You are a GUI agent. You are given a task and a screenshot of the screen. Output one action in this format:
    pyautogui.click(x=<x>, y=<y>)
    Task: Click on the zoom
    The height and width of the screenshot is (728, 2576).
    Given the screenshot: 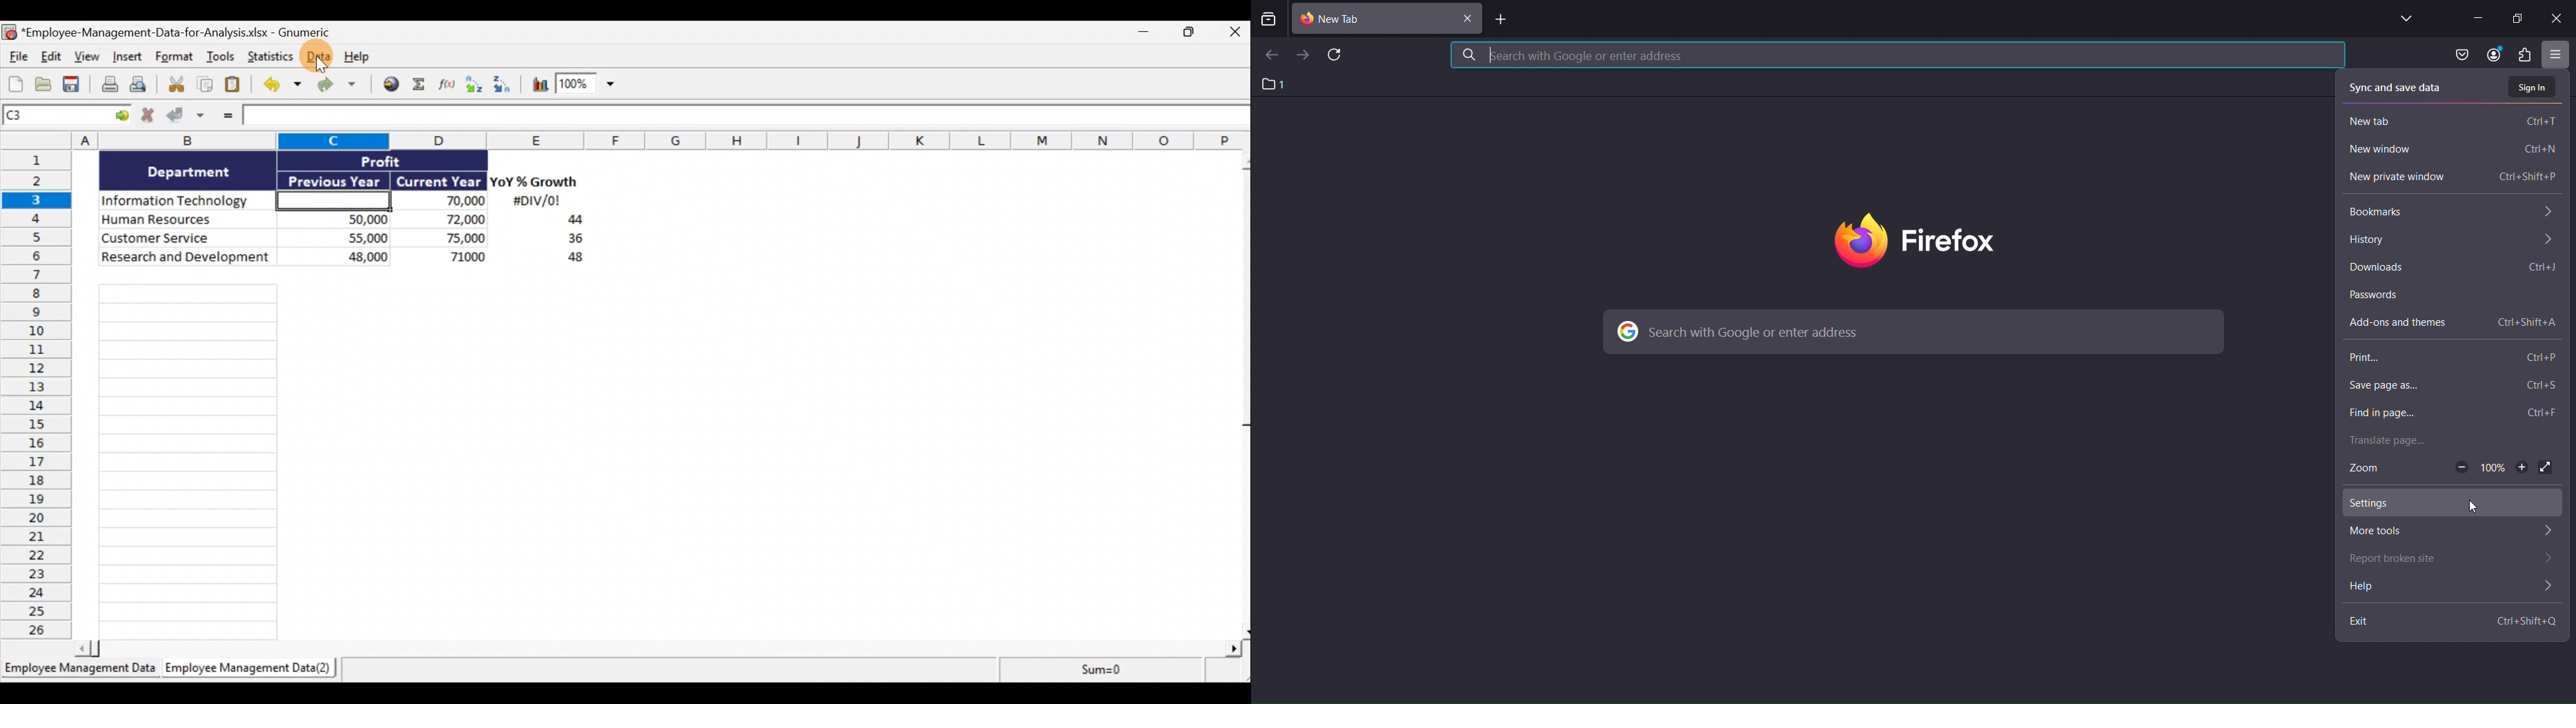 What is the action you would take?
    pyautogui.click(x=2367, y=471)
    